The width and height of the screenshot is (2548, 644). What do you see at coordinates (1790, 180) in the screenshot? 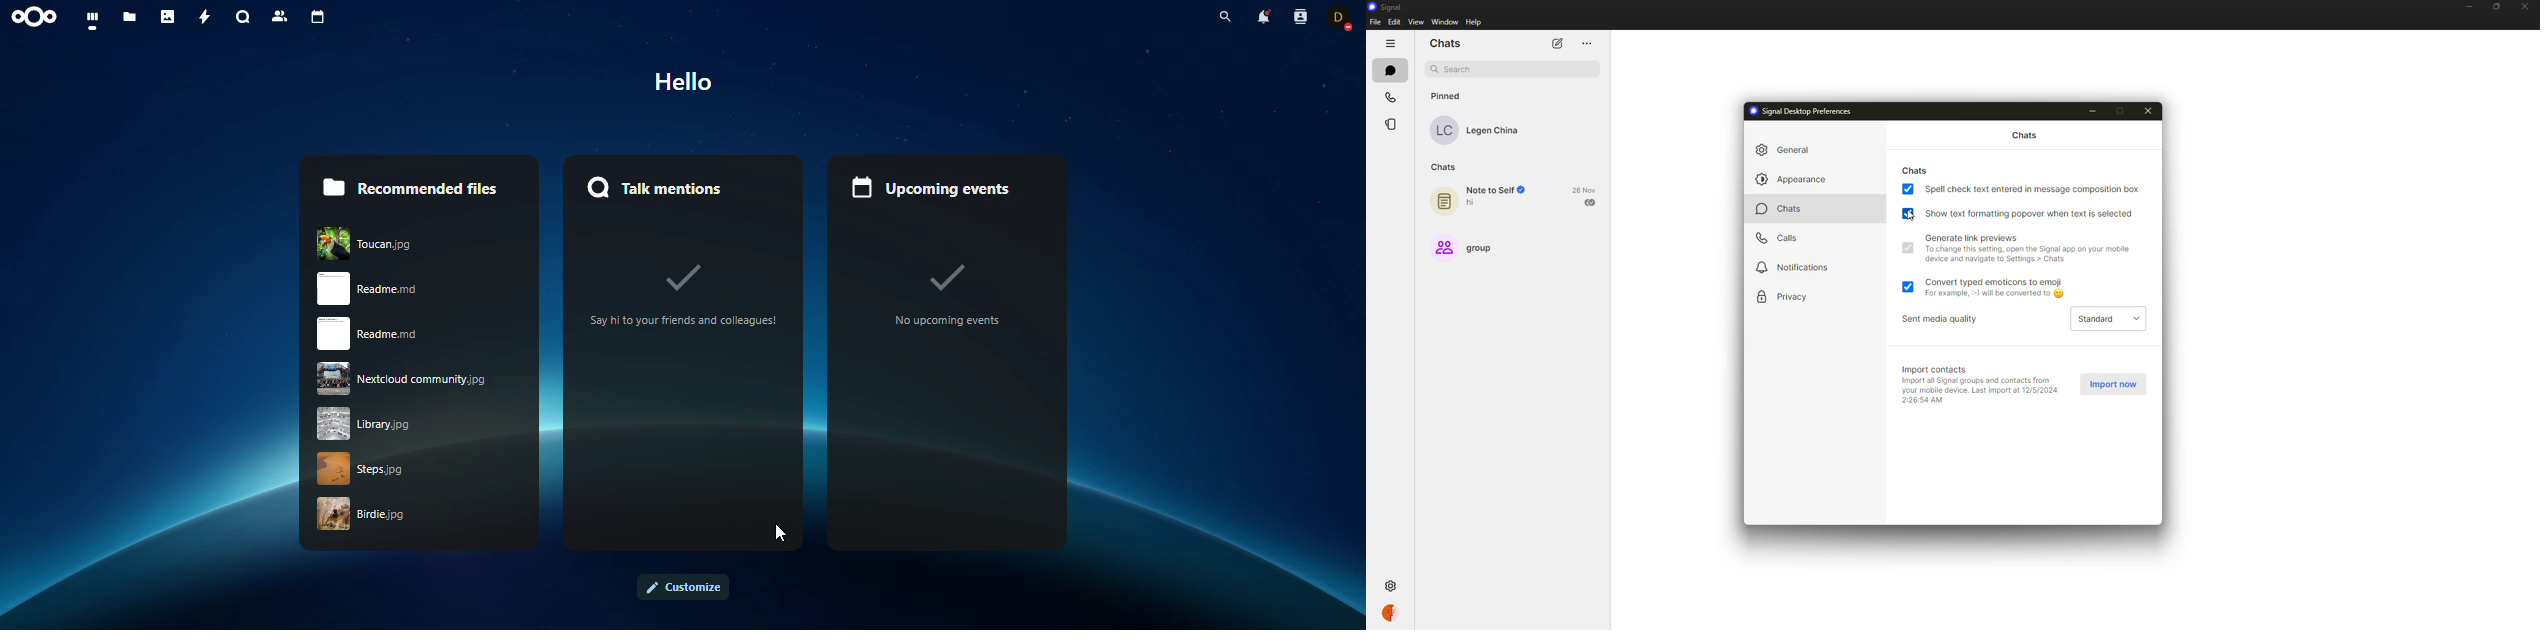
I see `appearance` at bounding box center [1790, 180].